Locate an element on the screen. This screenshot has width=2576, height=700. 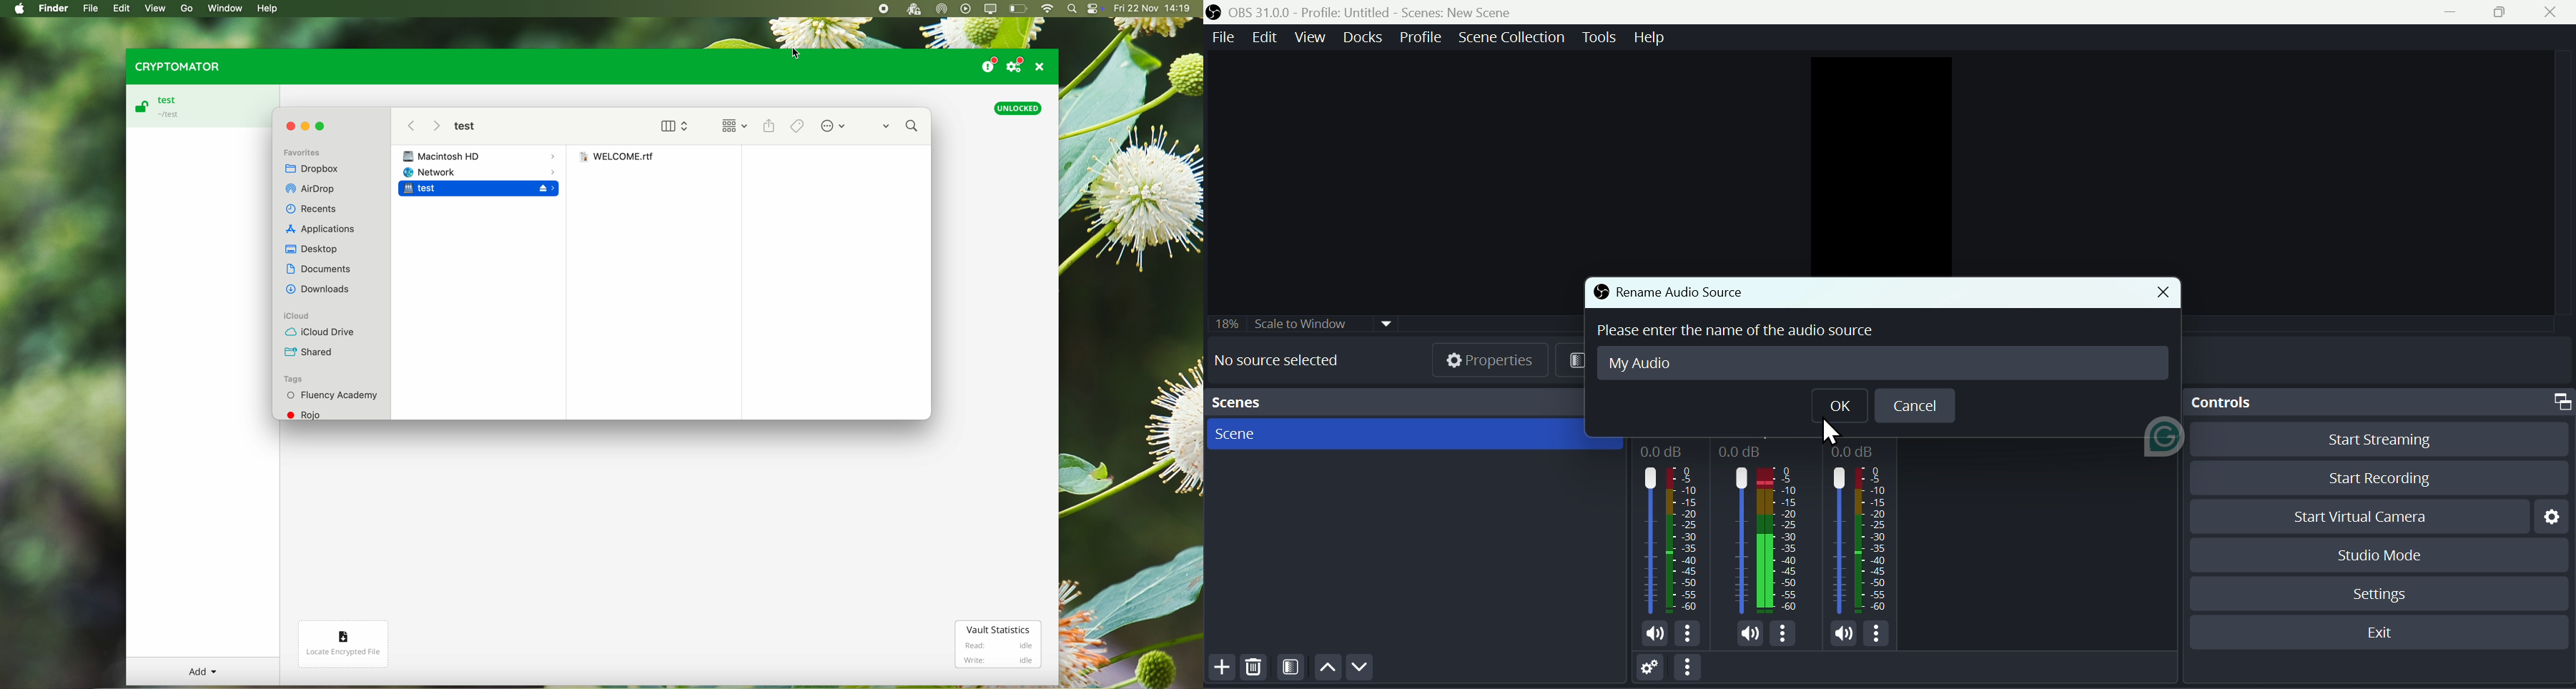
Apple icon is located at coordinates (16, 8).